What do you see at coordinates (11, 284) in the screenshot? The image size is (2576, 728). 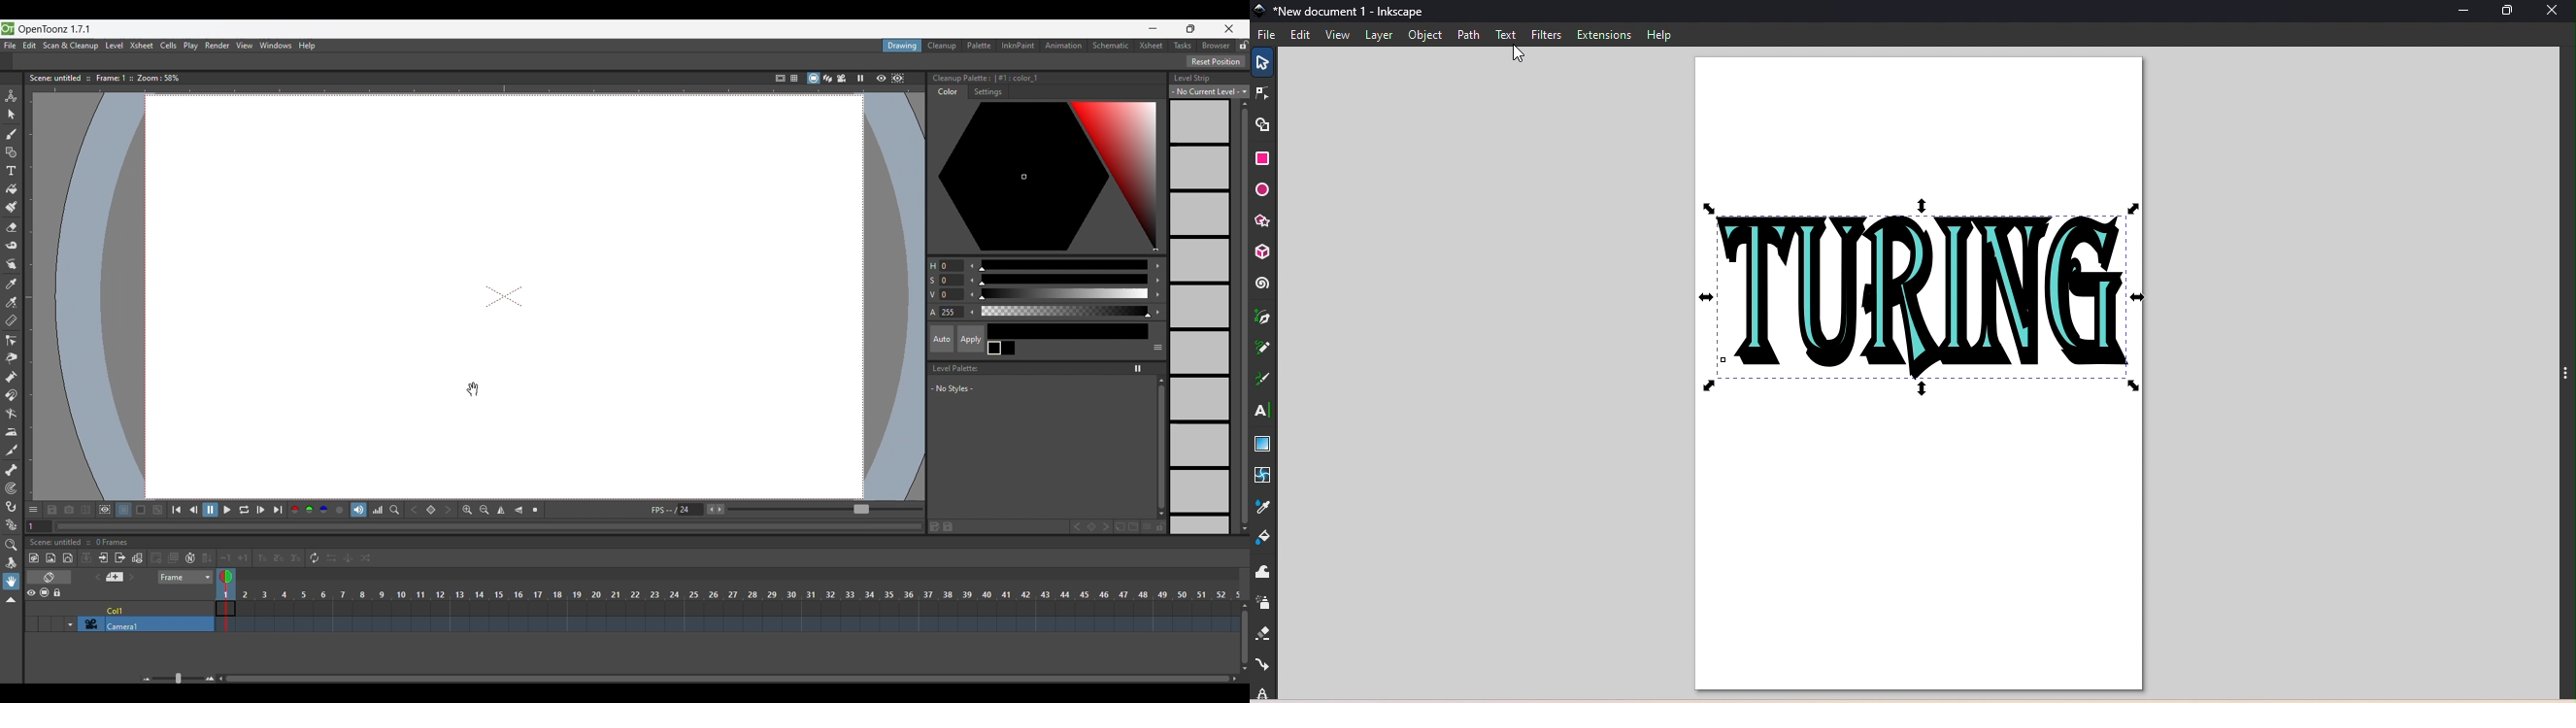 I see `Style picker tool` at bounding box center [11, 284].